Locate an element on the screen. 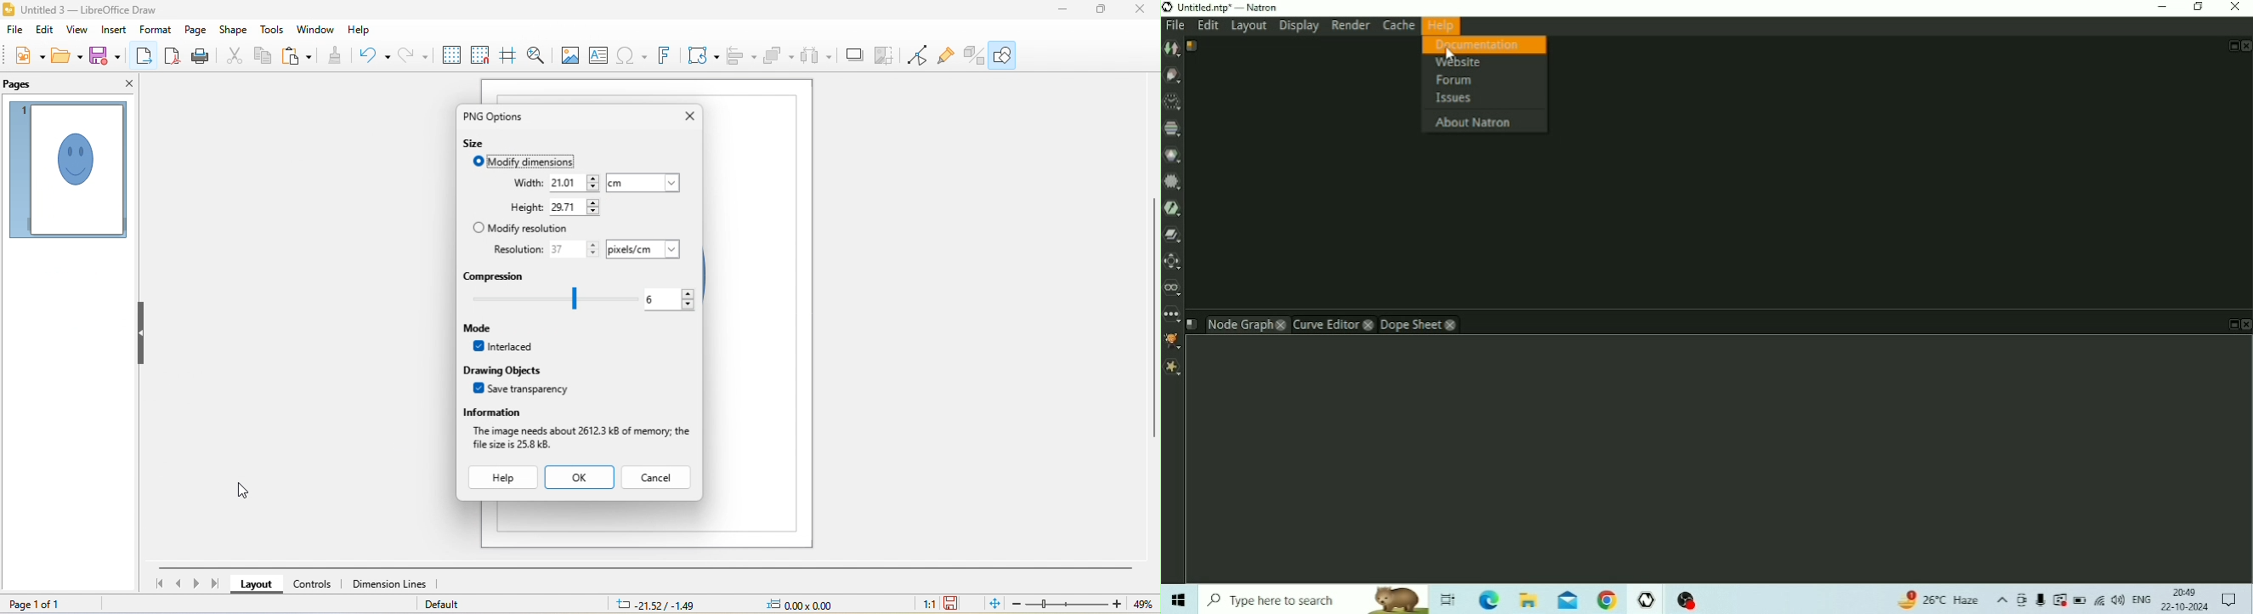  last  is located at coordinates (216, 583).